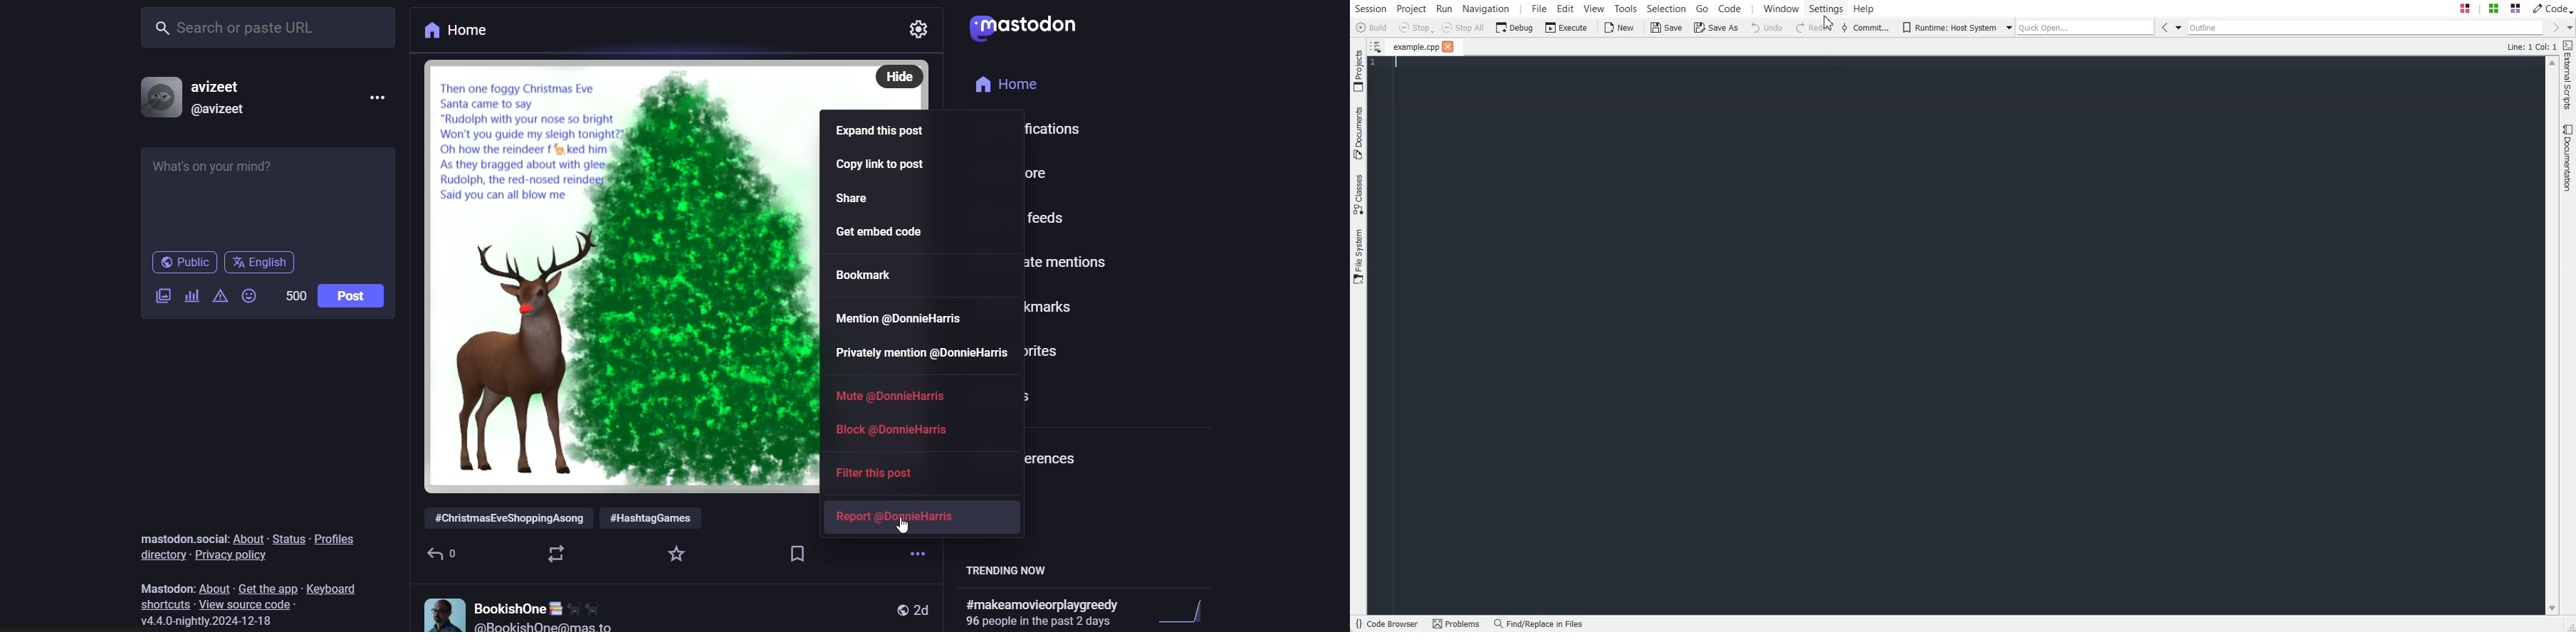 This screenshot has height=644, width=2576. What do you see at coordinates (886, 394) in the screenshot?
I see `mute` at bounding box center [886, 394].